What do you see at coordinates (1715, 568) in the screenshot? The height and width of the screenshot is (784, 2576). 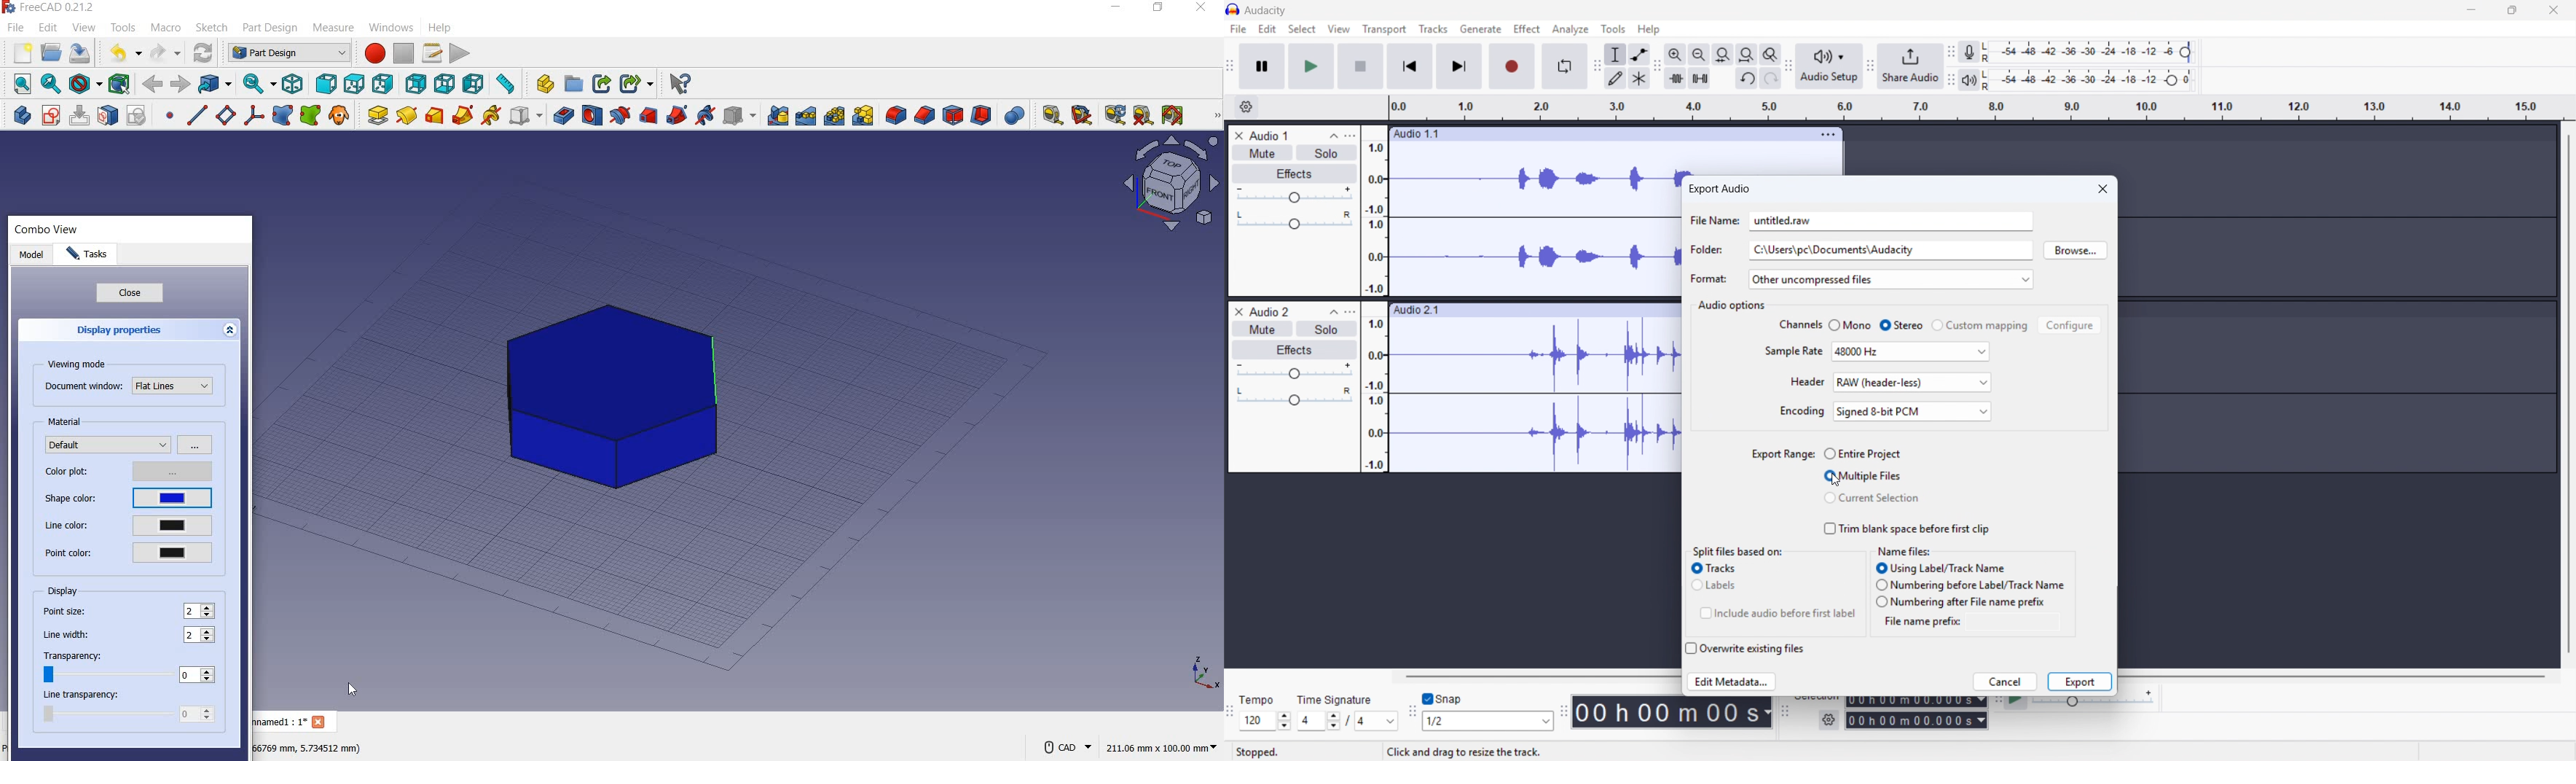 I see `) Tracks` at bounding box center [1715, 568].